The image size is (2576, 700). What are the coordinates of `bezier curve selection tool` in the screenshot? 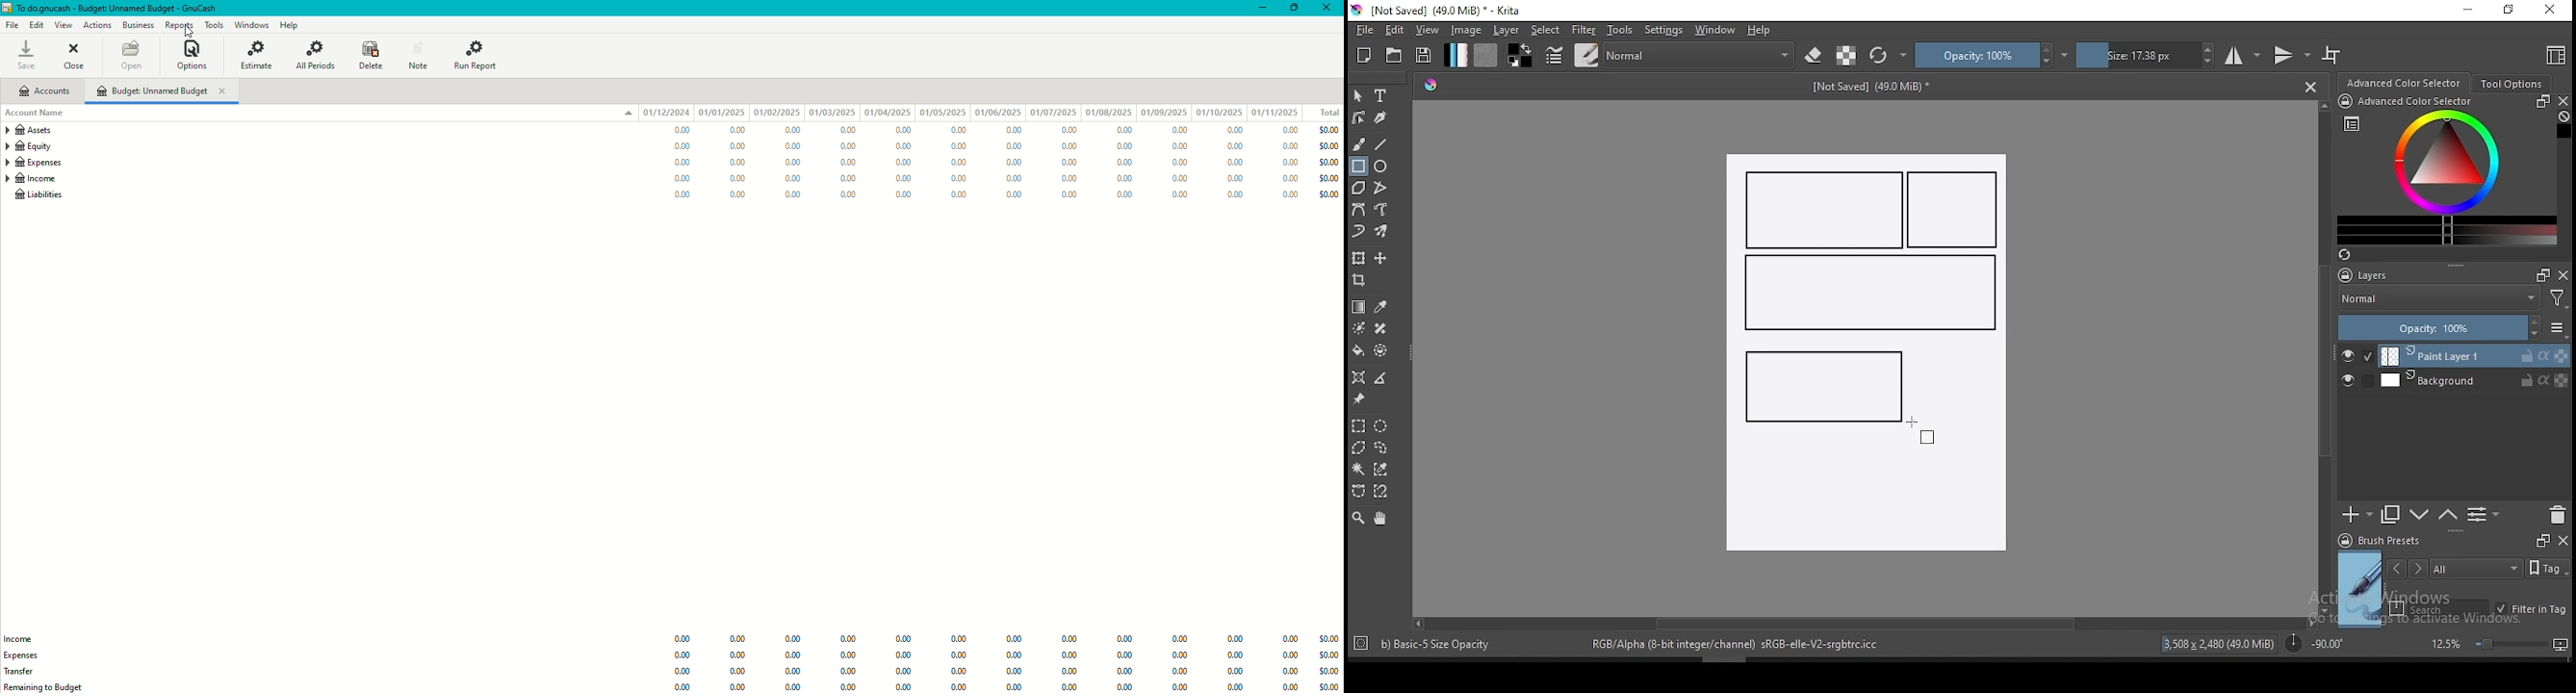 It's located at (1358, 492).